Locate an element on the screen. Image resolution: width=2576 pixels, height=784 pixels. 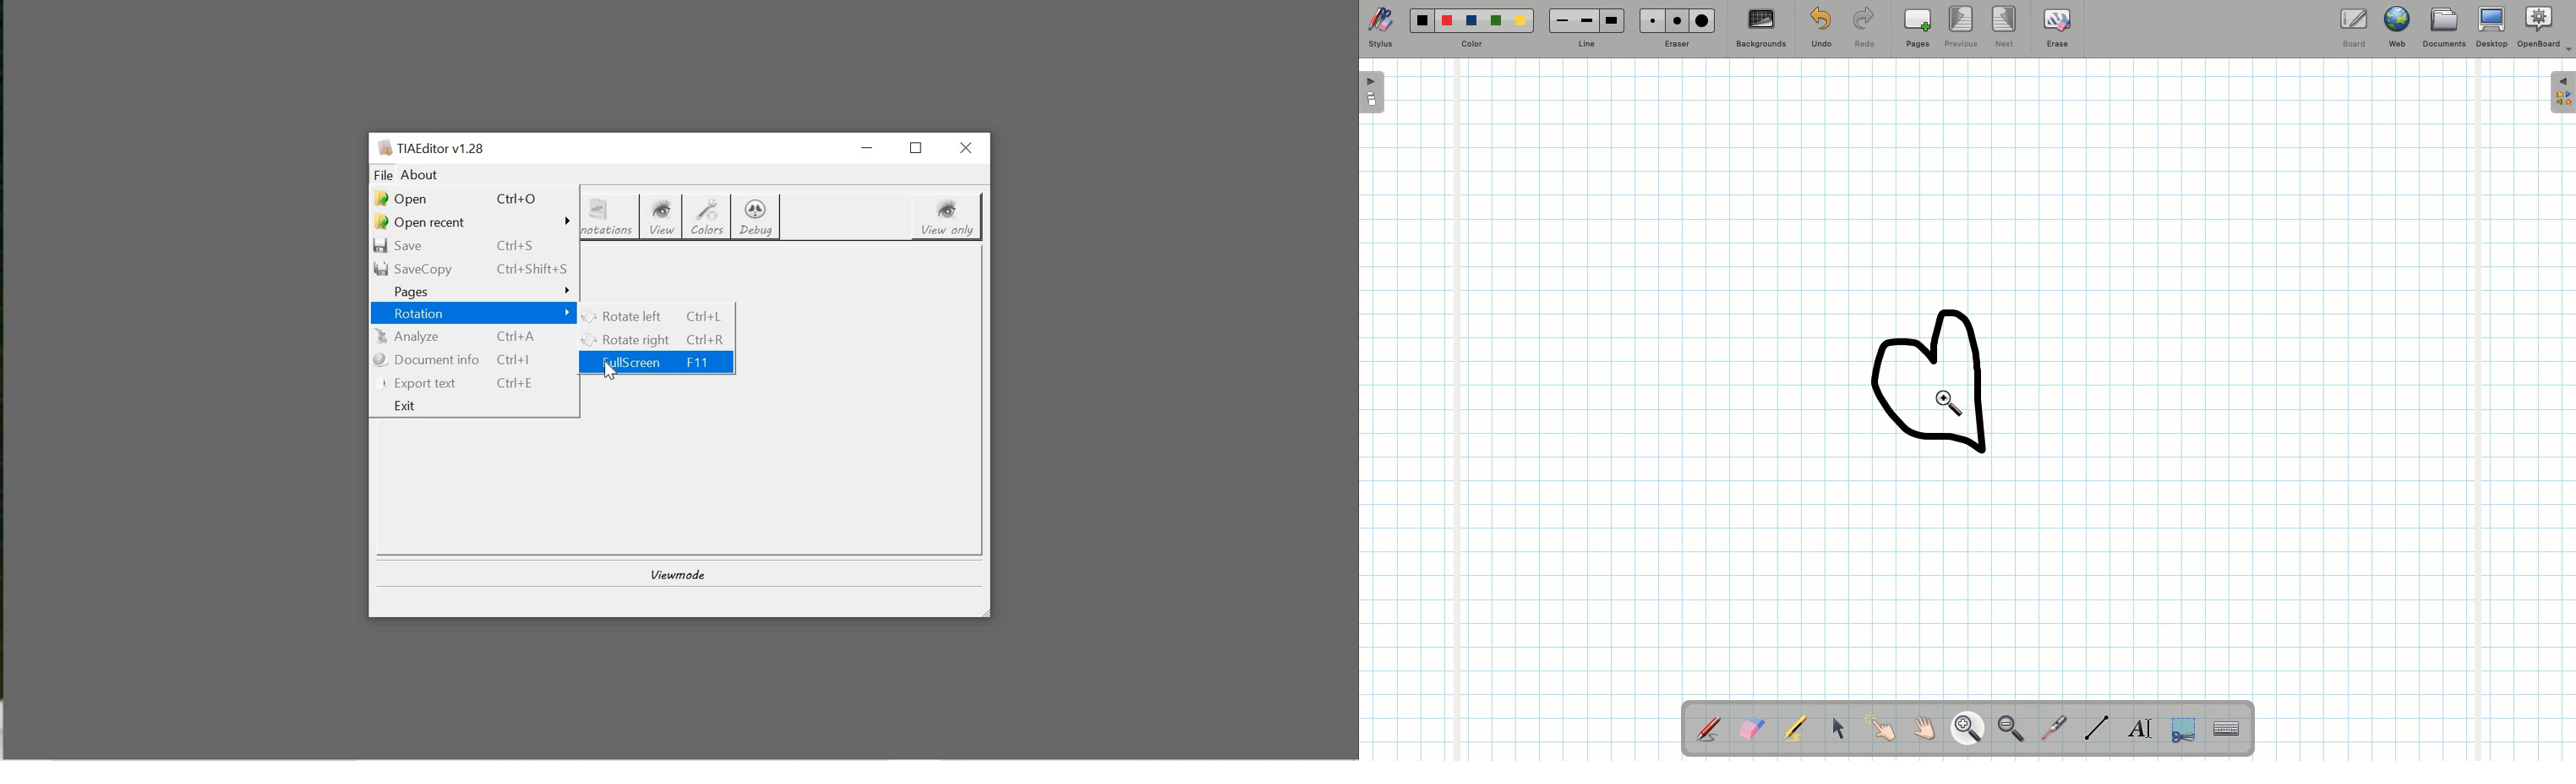
drawing is located at coordinates (1937, 382).